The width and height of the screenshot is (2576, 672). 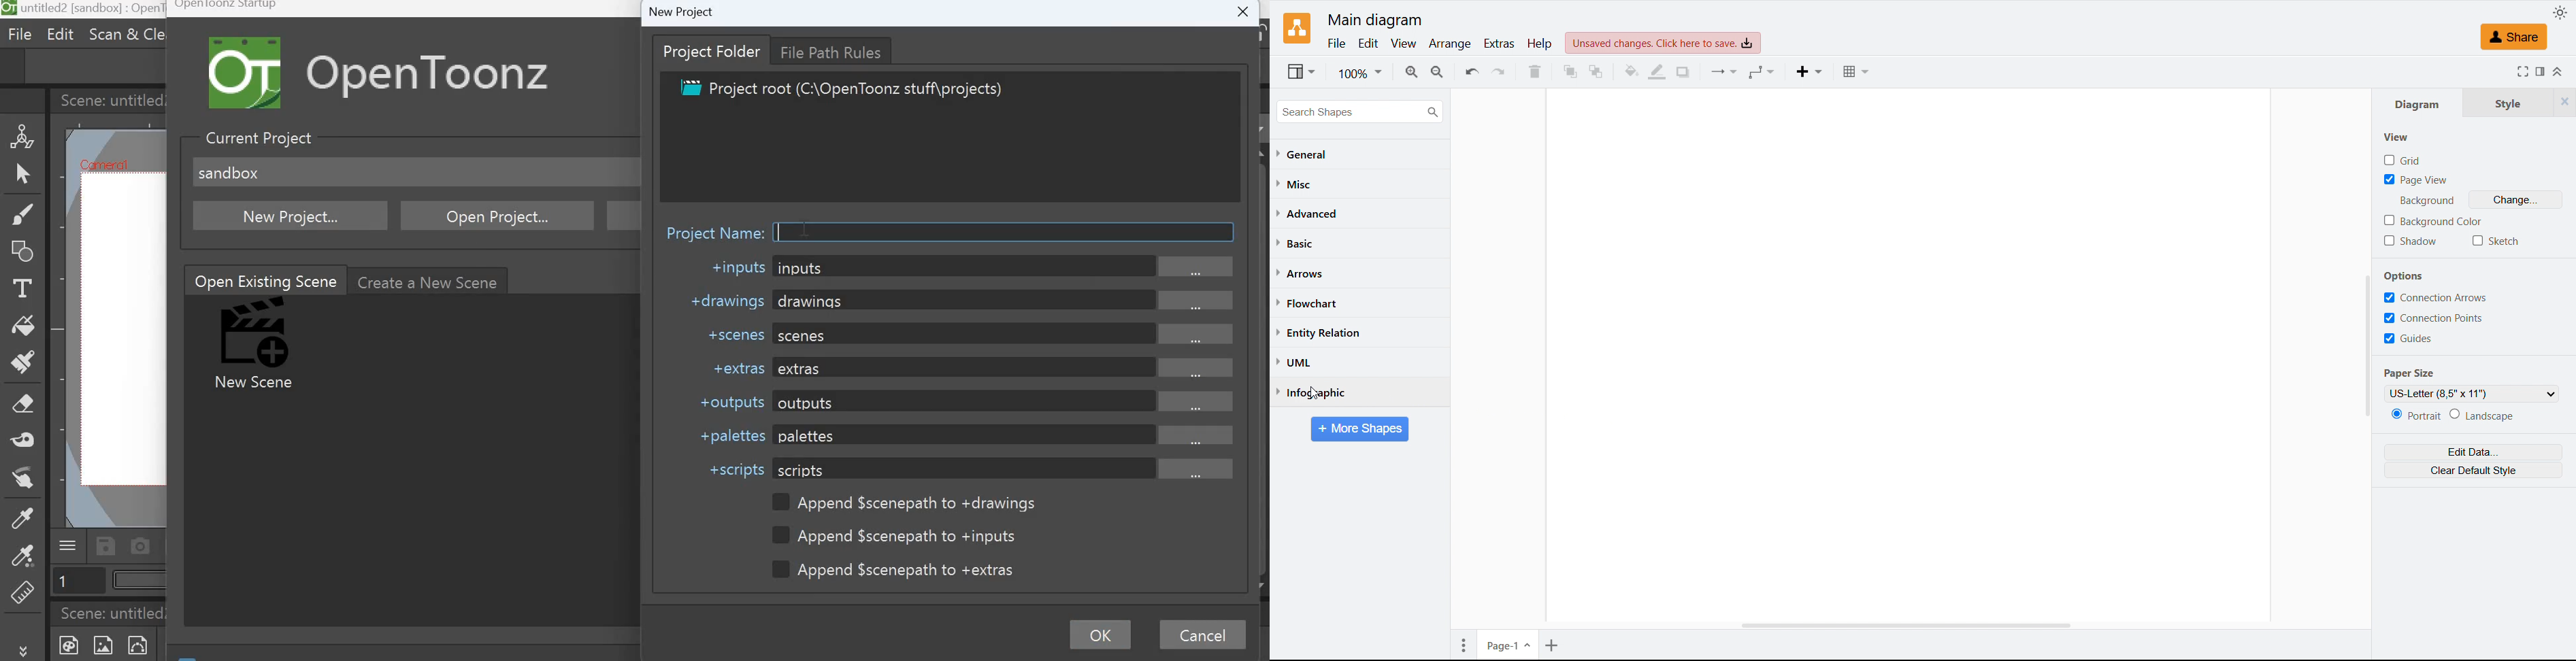 What do you see at coordinates (2416, 416) in the screenshot?
I see `Portrait ` at bounding box center [2416, 416].